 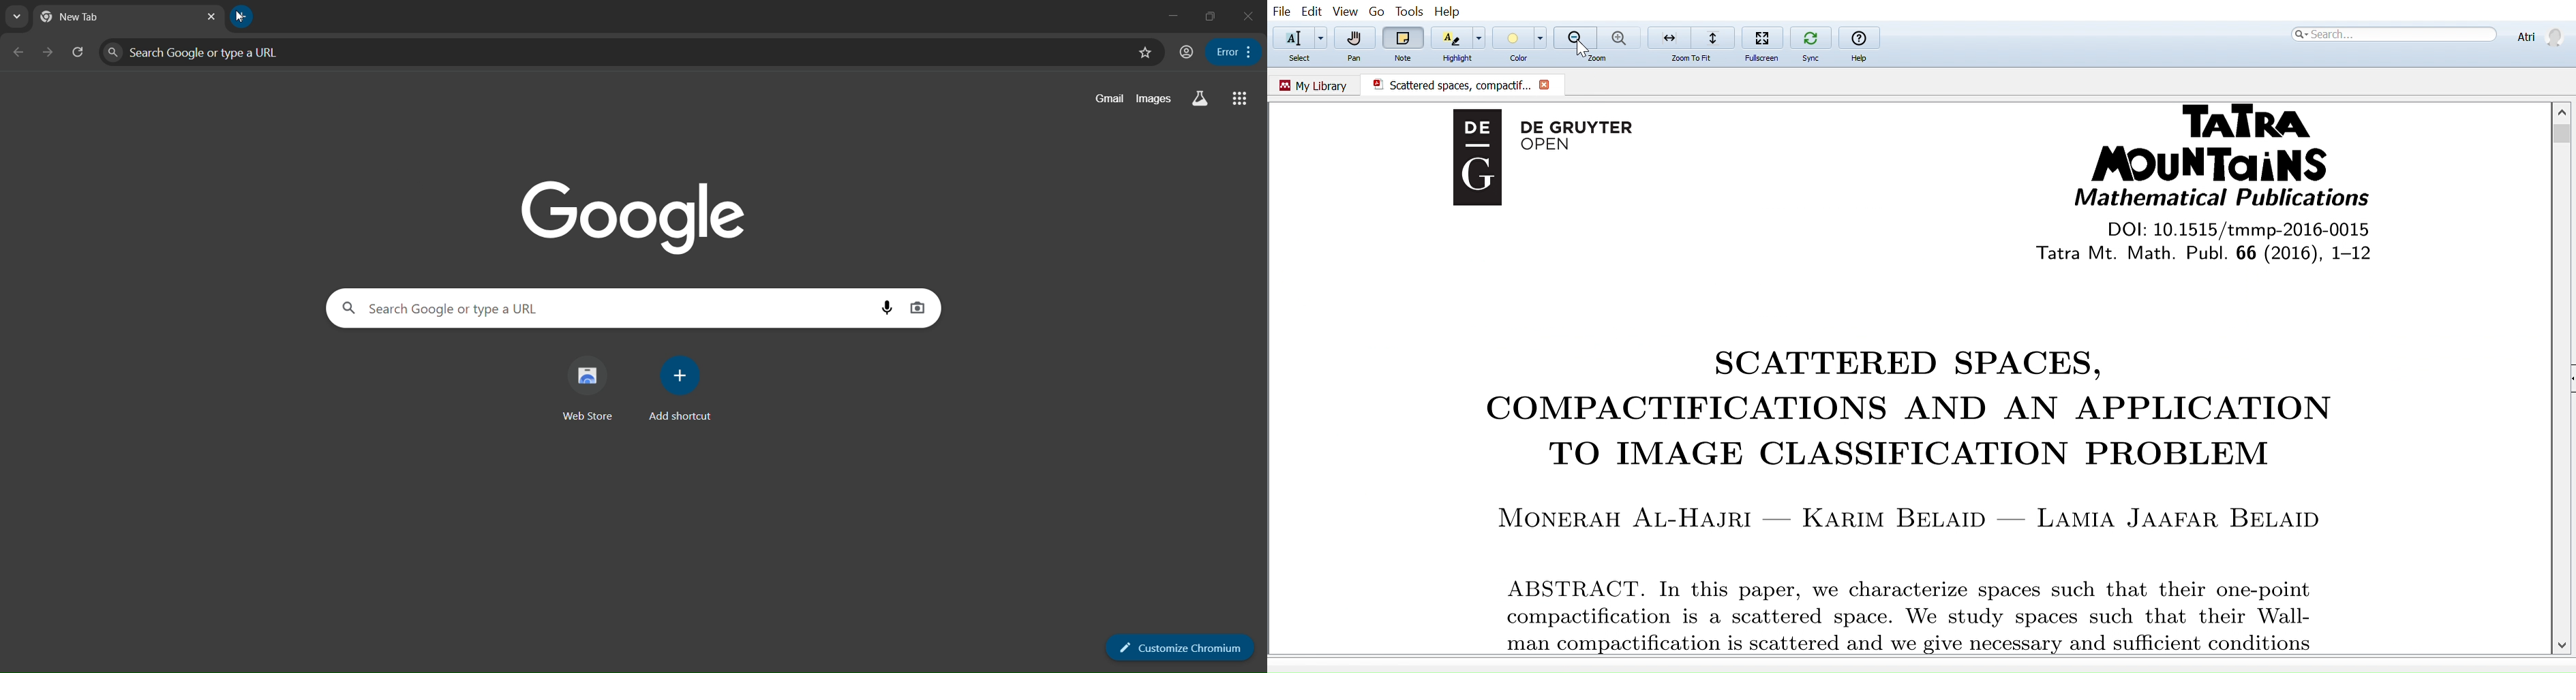 I want to click on Highlight, so click(x=1451, y=37).